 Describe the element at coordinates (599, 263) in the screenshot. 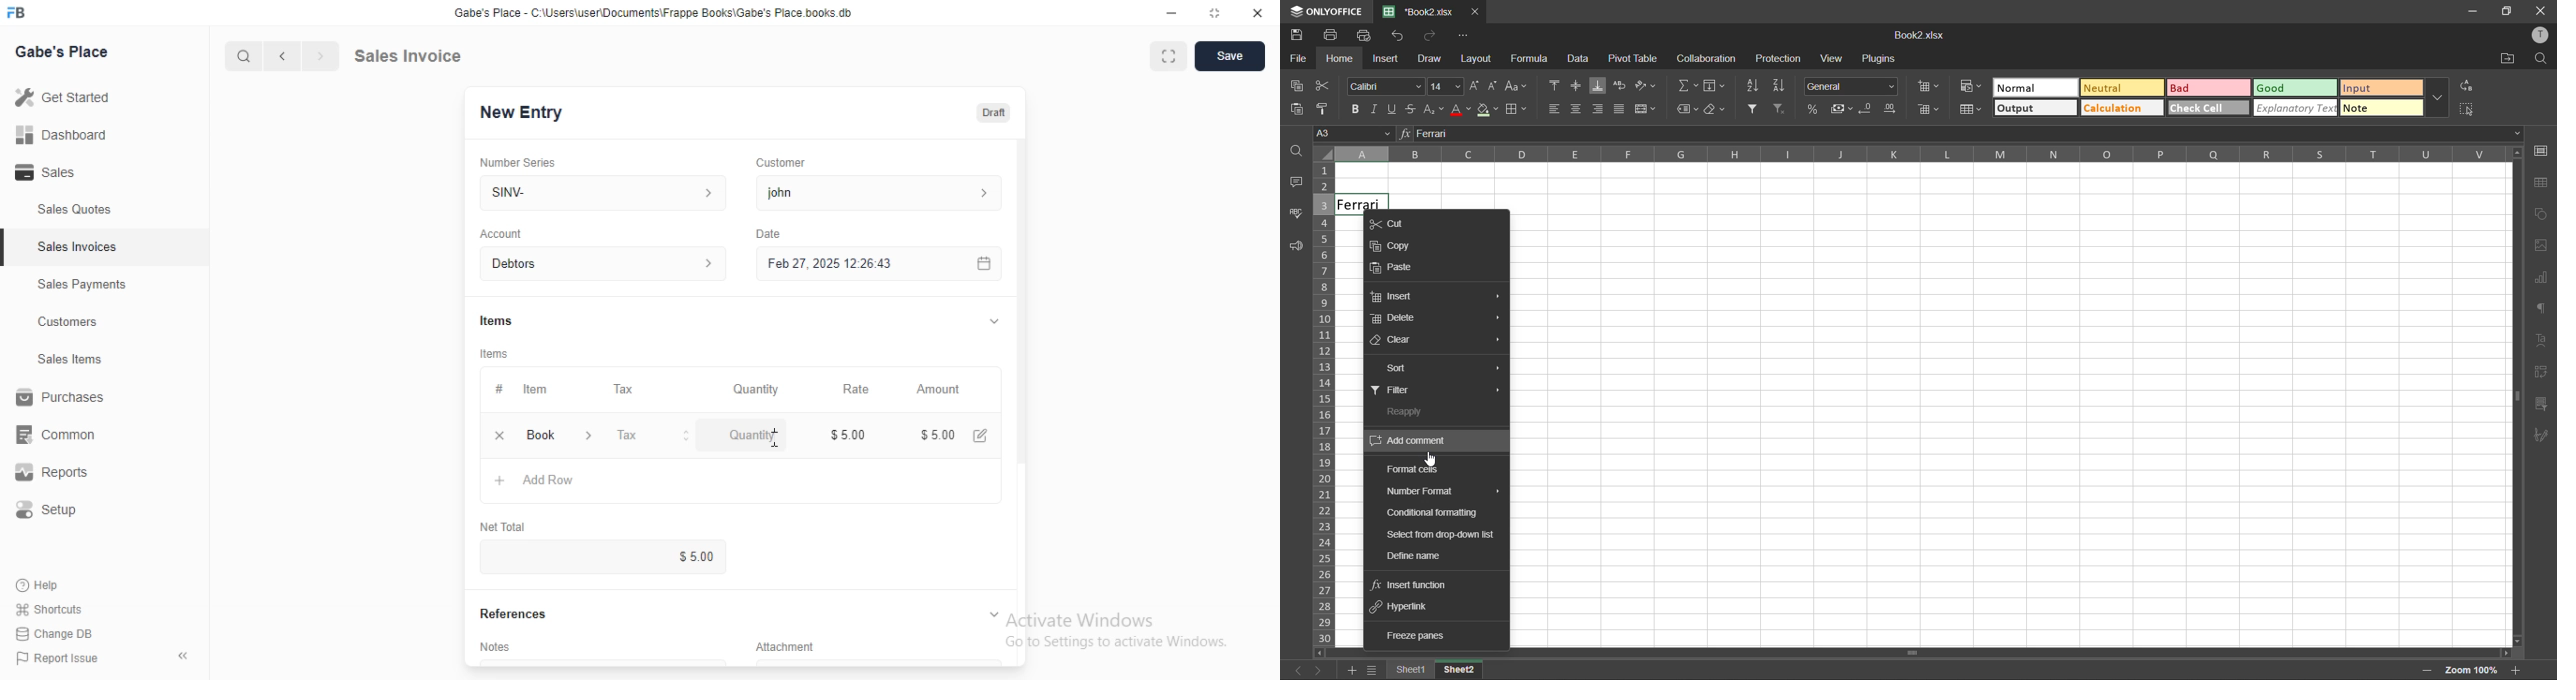

I see `Debtors >` at that location.